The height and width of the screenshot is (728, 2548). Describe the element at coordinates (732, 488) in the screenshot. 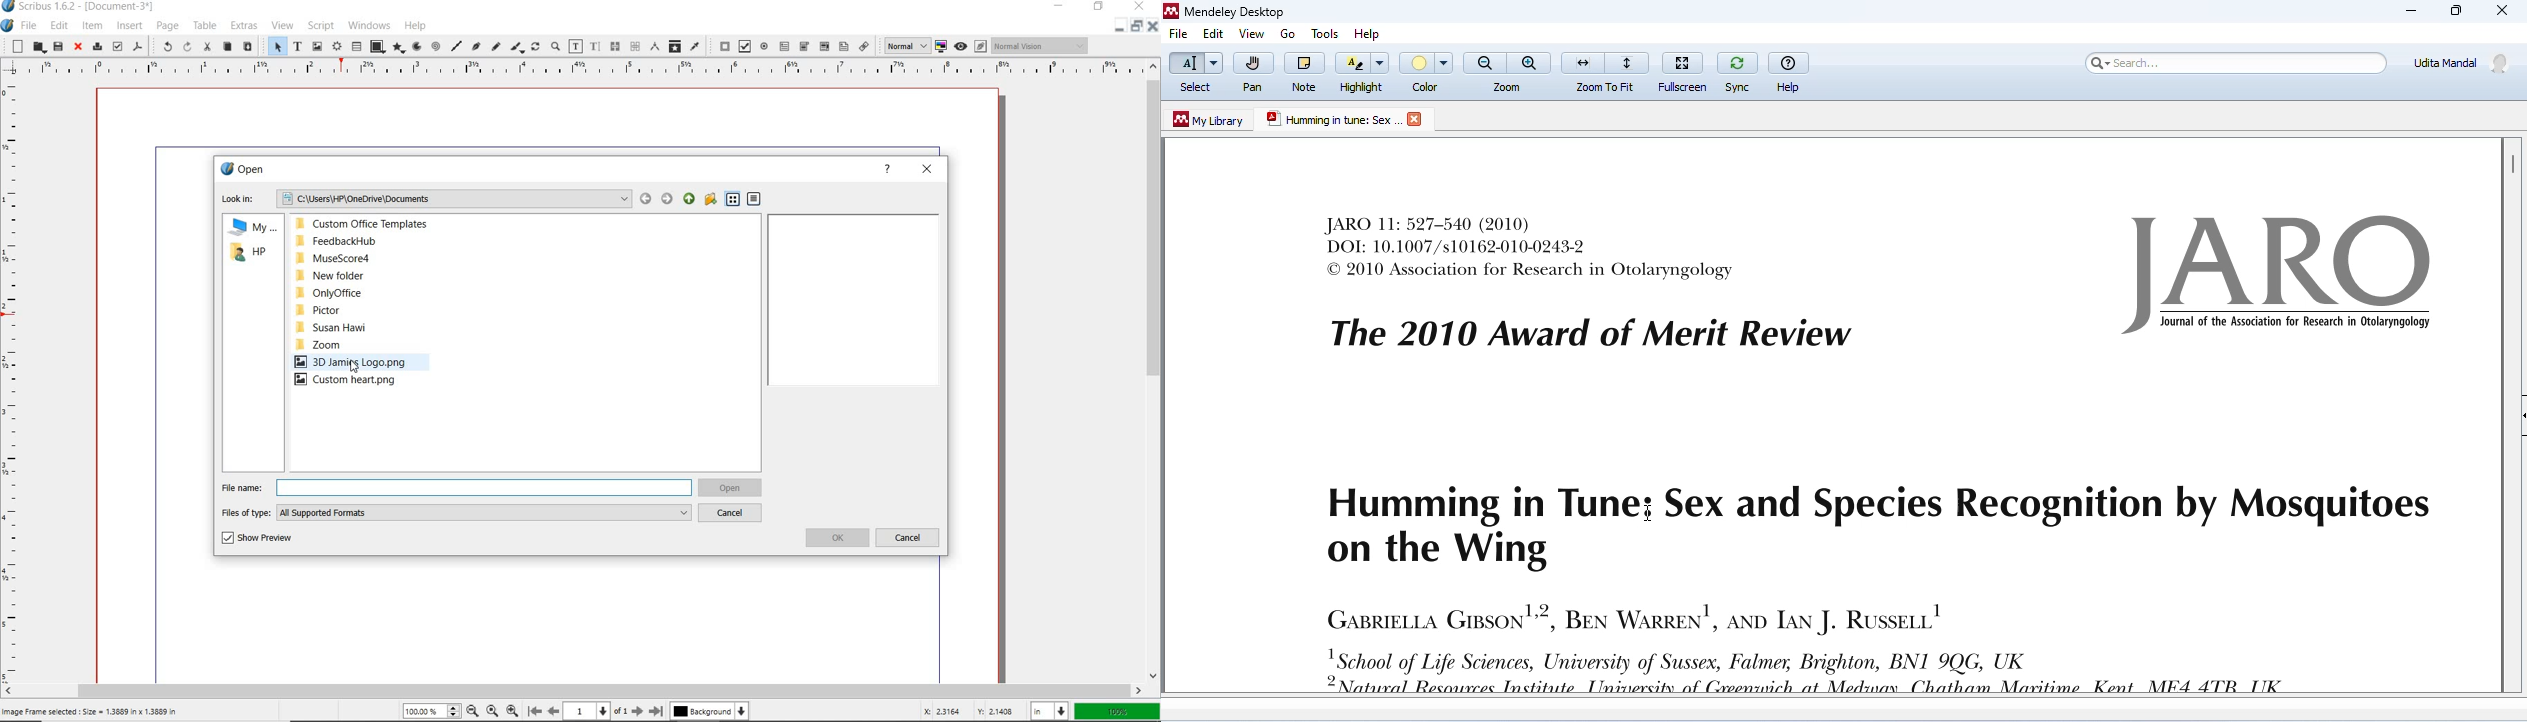

I see `OPEN` at that location.